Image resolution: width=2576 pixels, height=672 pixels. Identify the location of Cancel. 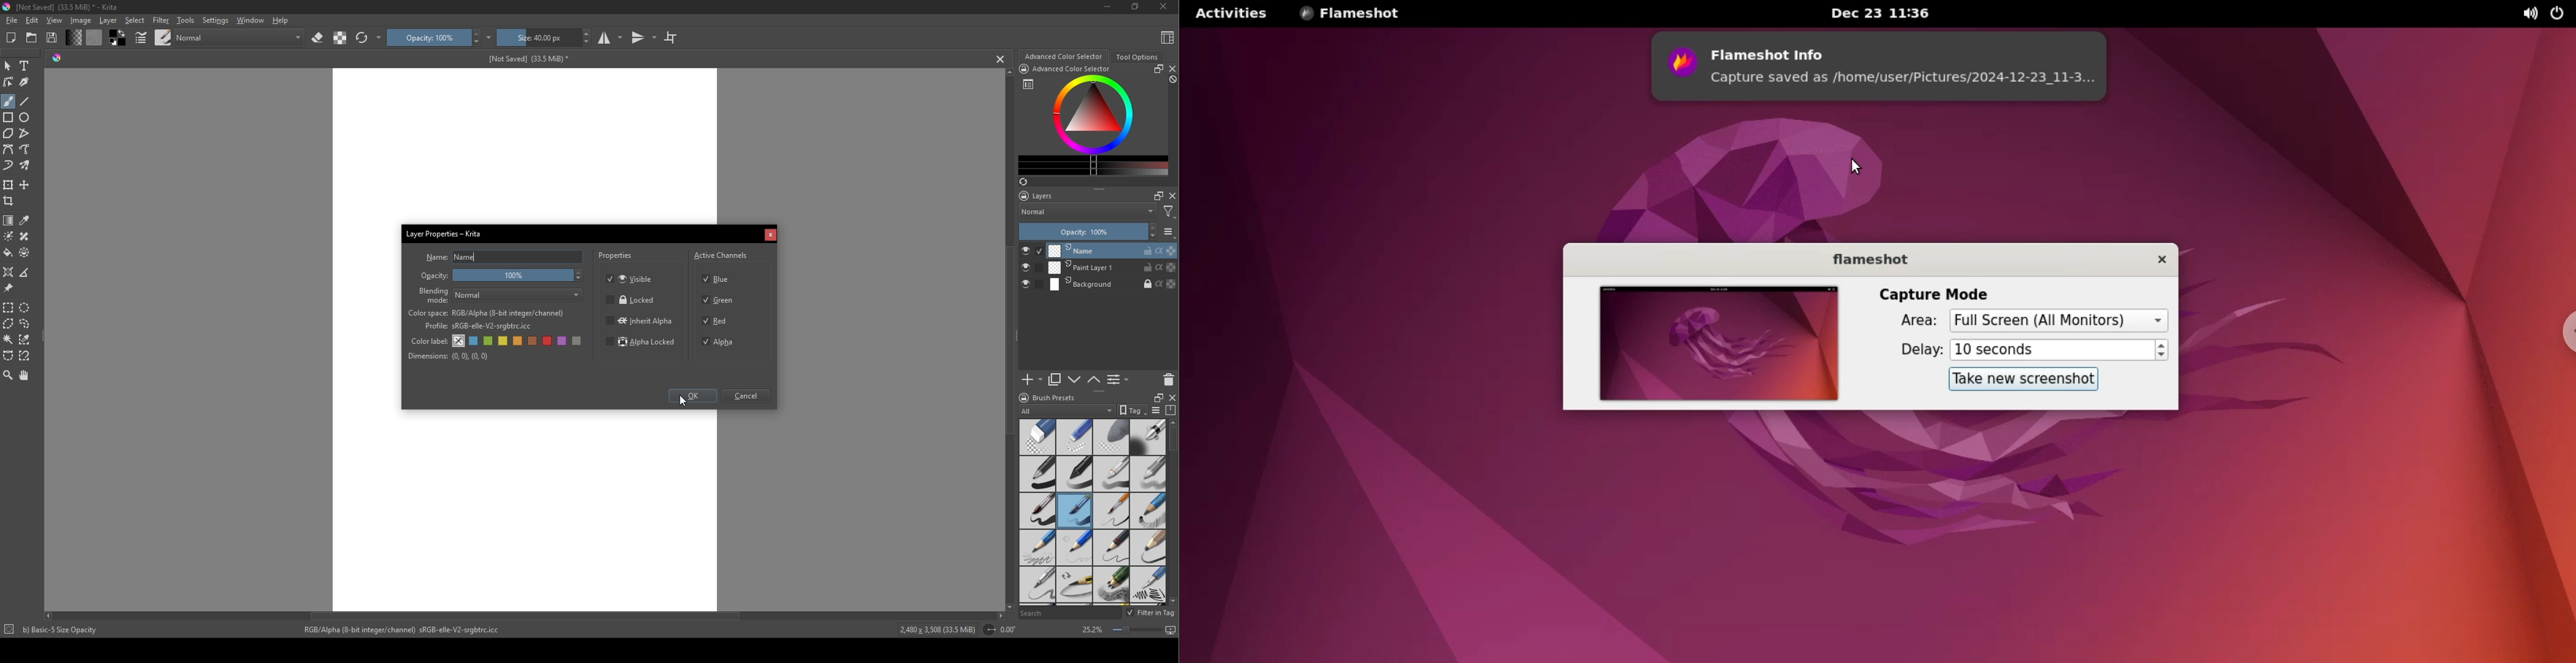
(748, 397).